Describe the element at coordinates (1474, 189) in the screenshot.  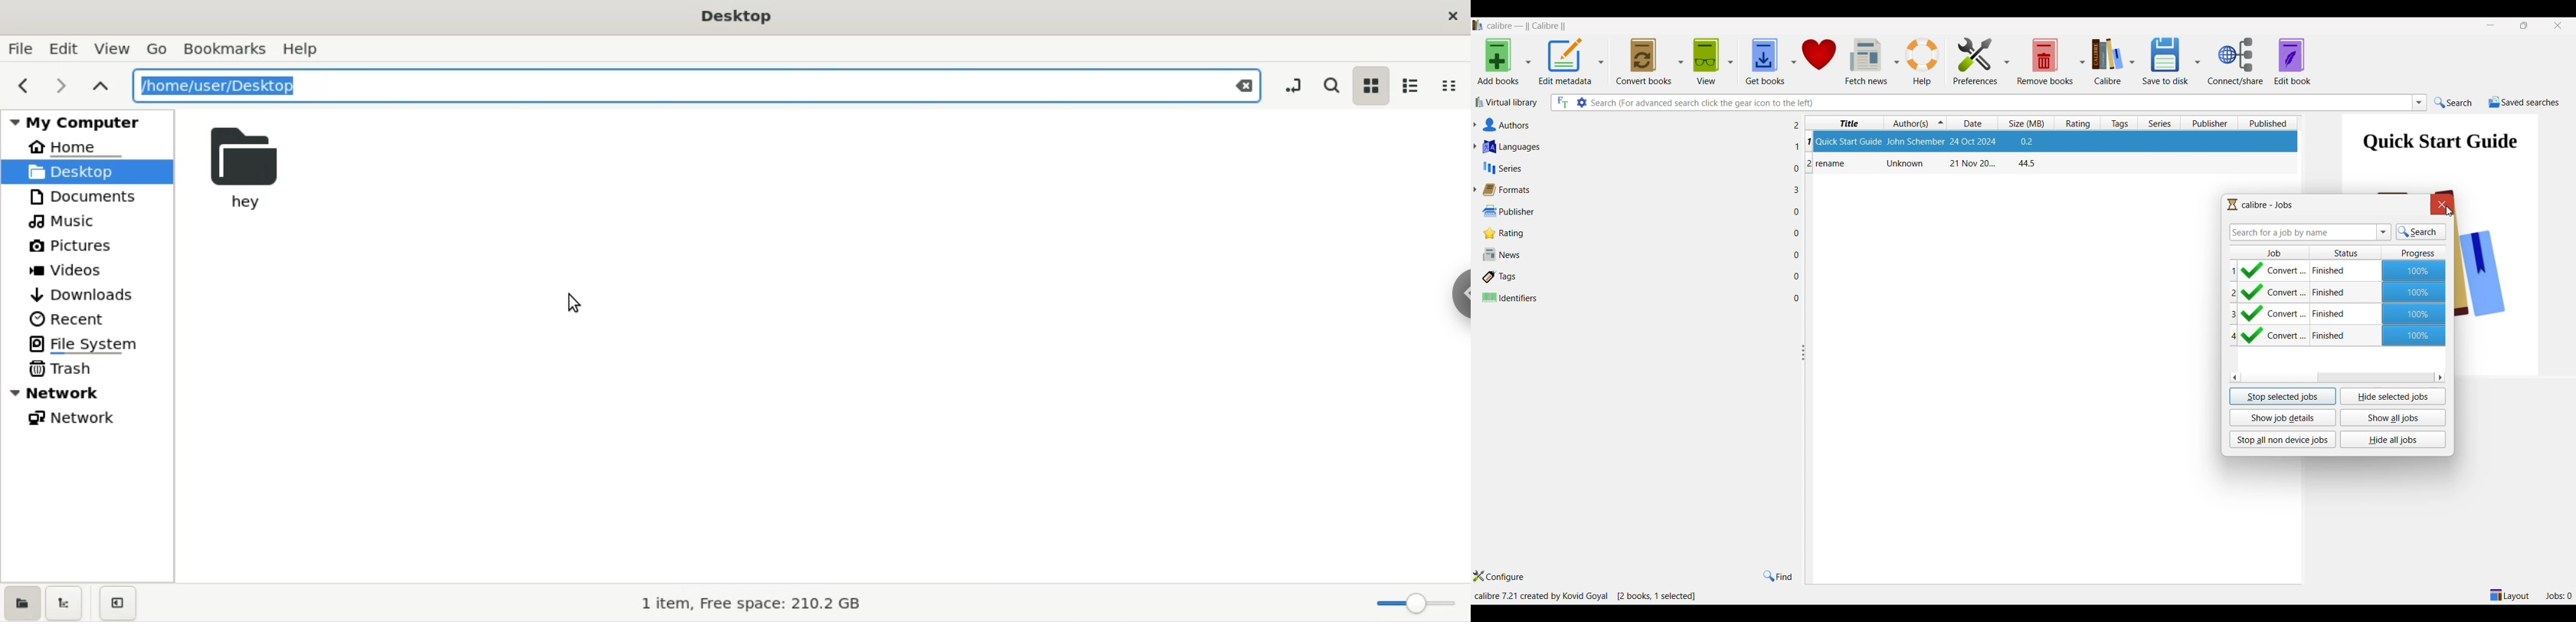
I see `Expand forrmats` at that location.